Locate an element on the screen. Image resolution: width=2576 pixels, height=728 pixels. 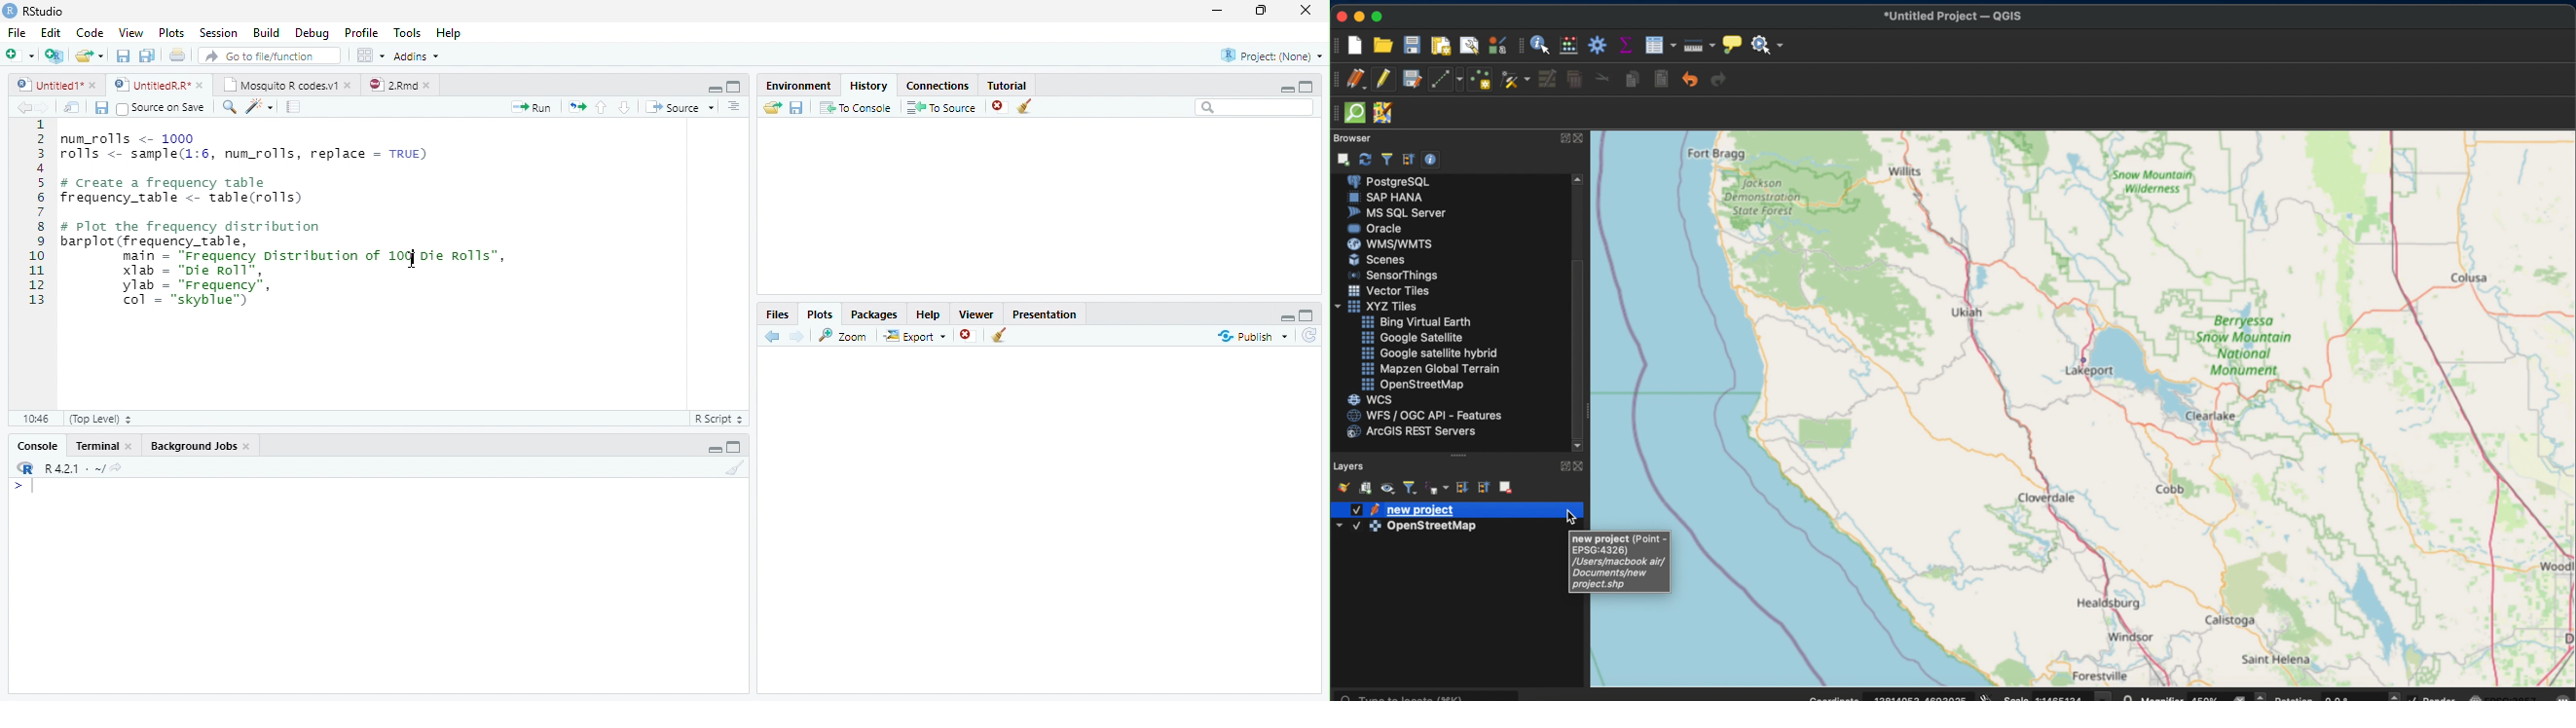
Previous Source Location is located at coordinates (21, 107).